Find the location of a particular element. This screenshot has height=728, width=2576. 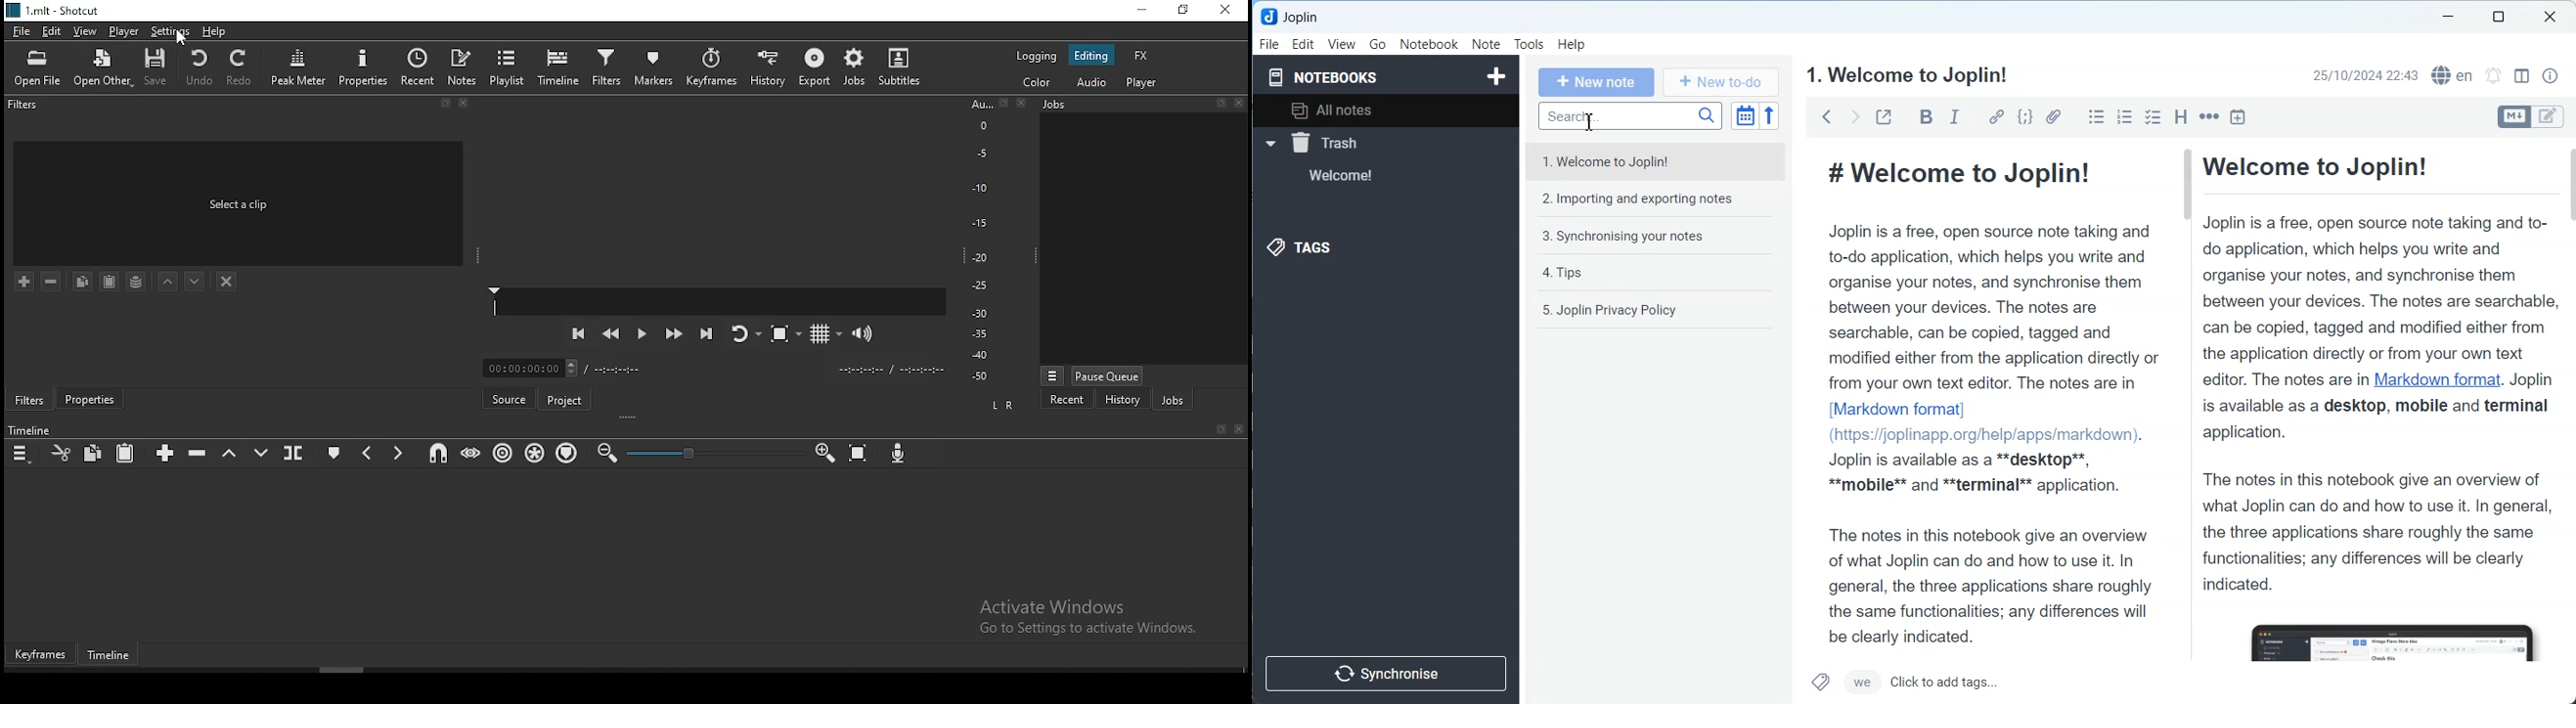

ripple markers is located at coordinates (566, 454).